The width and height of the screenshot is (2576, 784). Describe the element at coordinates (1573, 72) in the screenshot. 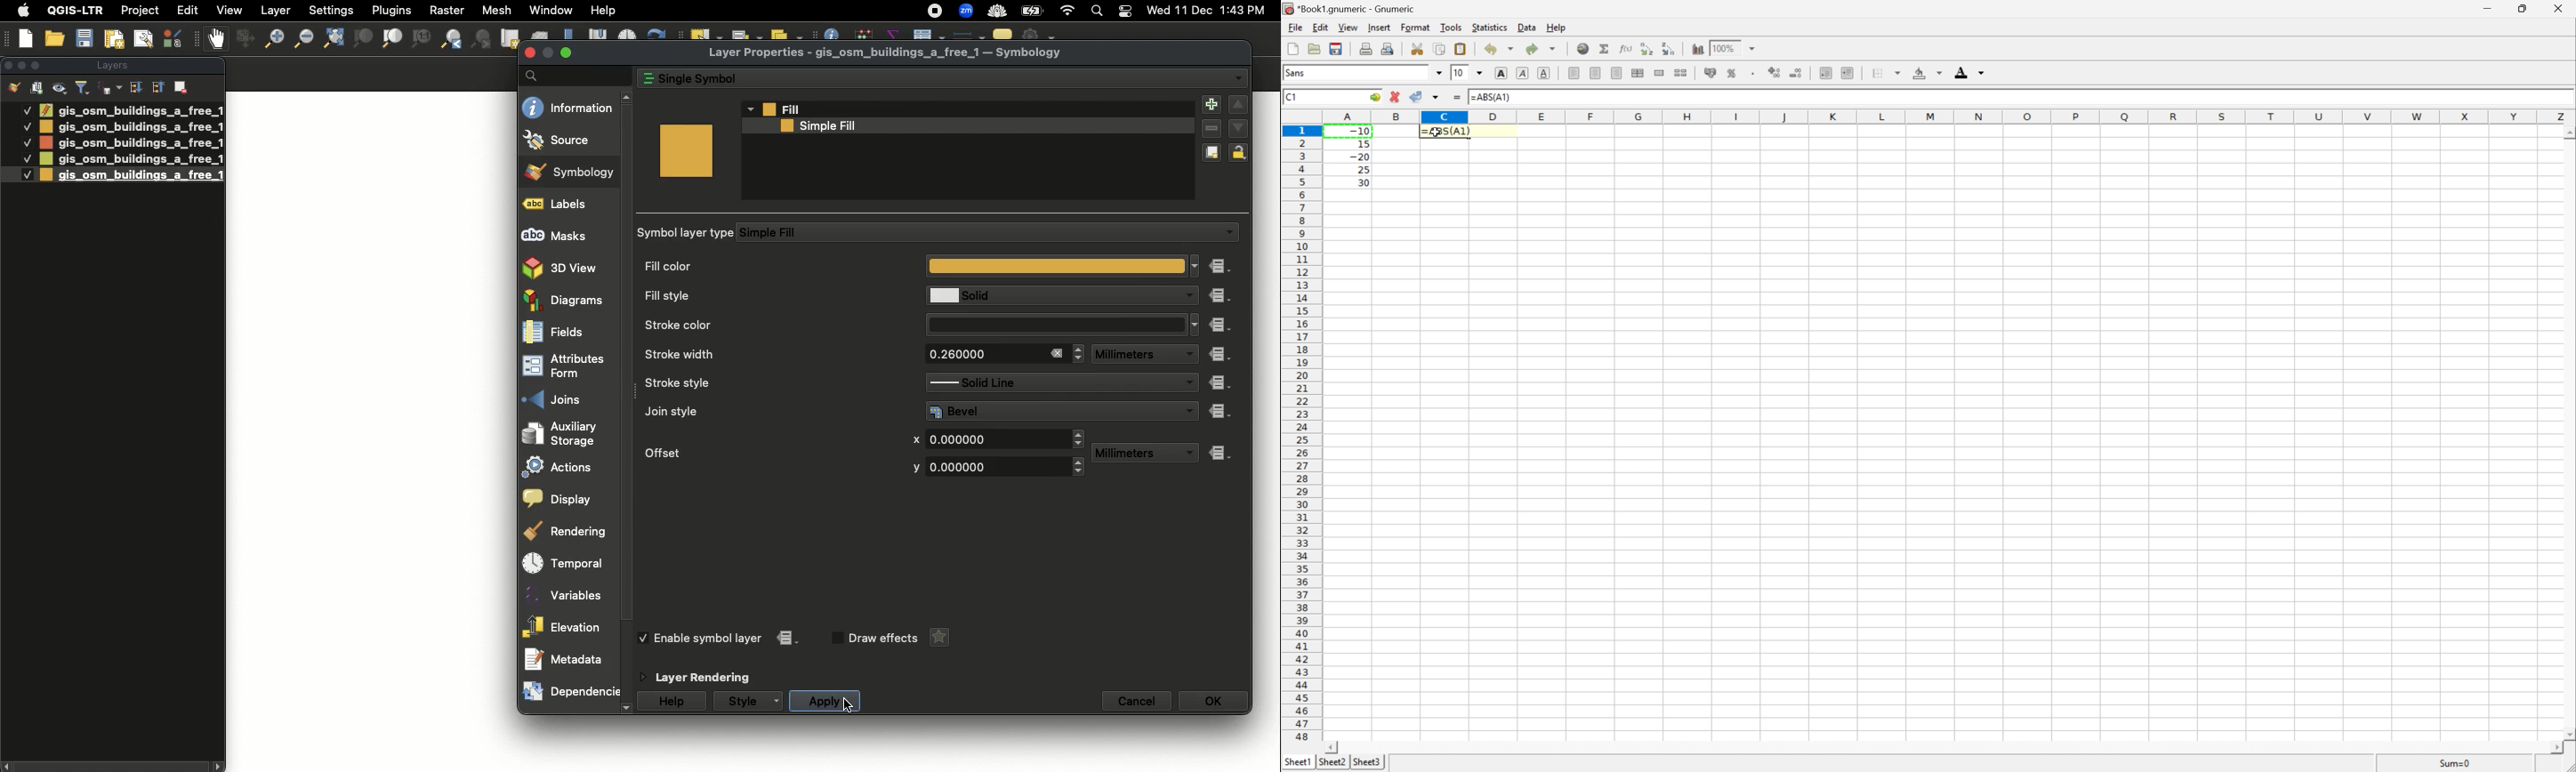

I see `Align left` at that location.